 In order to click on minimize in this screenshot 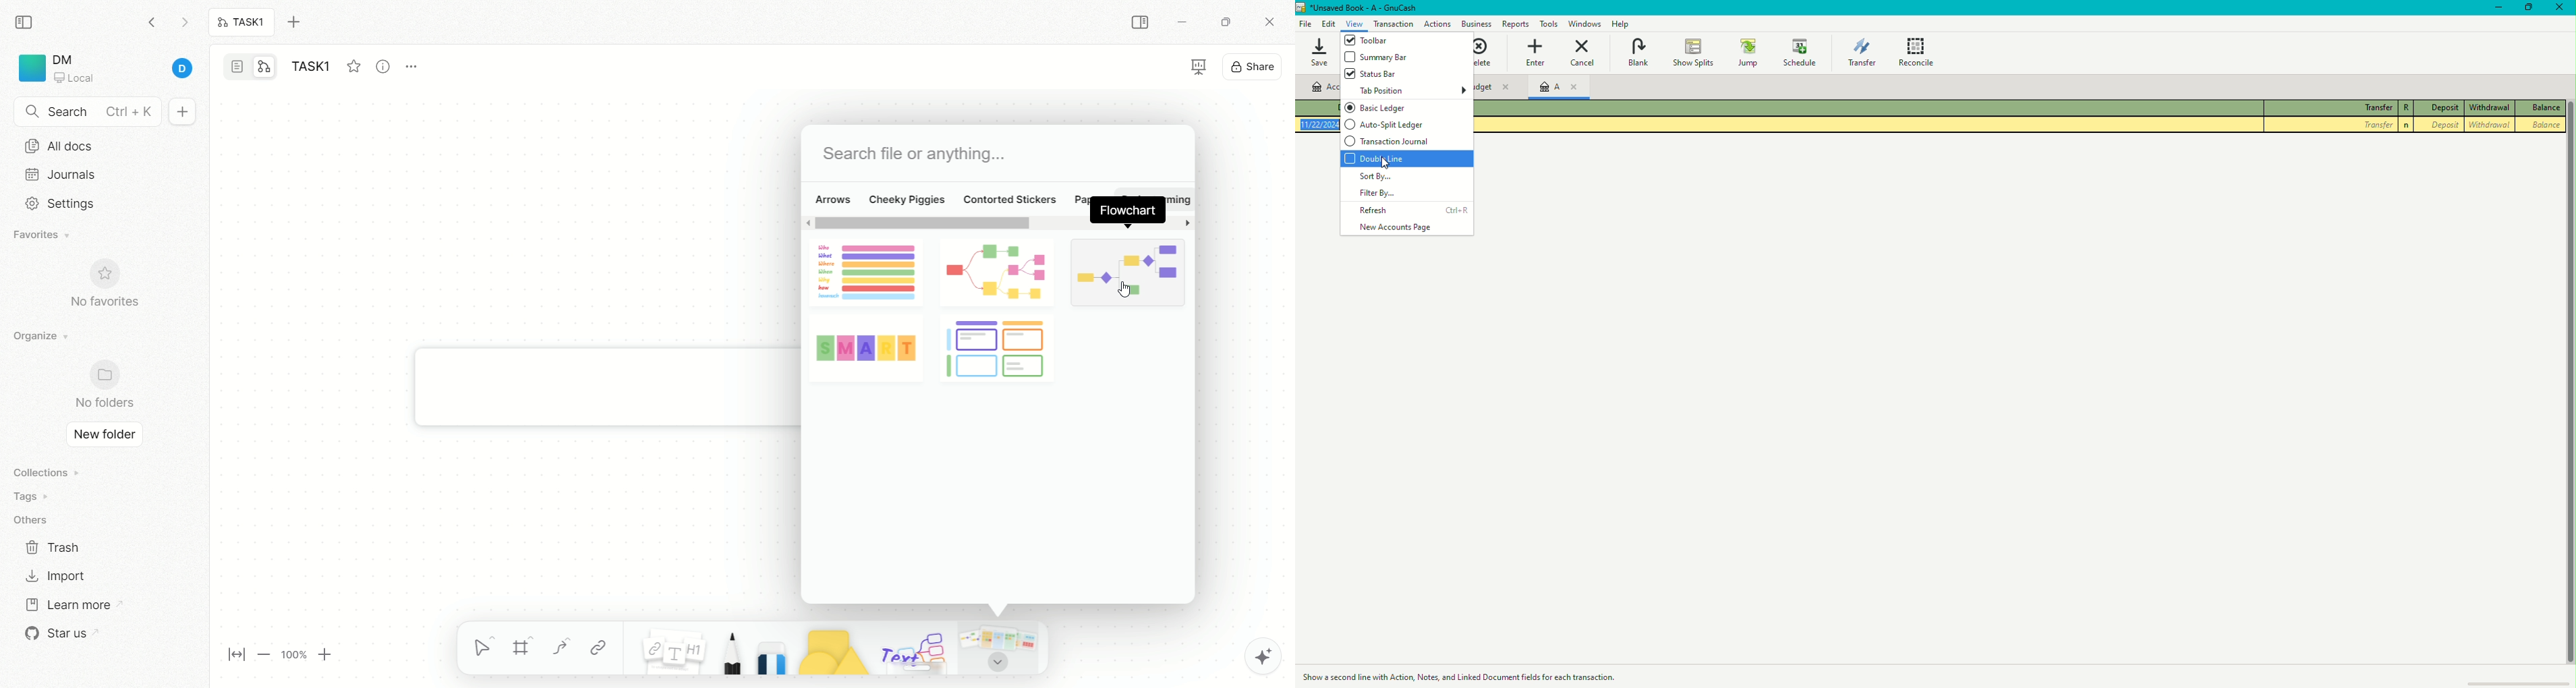, I will do `click(1180, 24)`.